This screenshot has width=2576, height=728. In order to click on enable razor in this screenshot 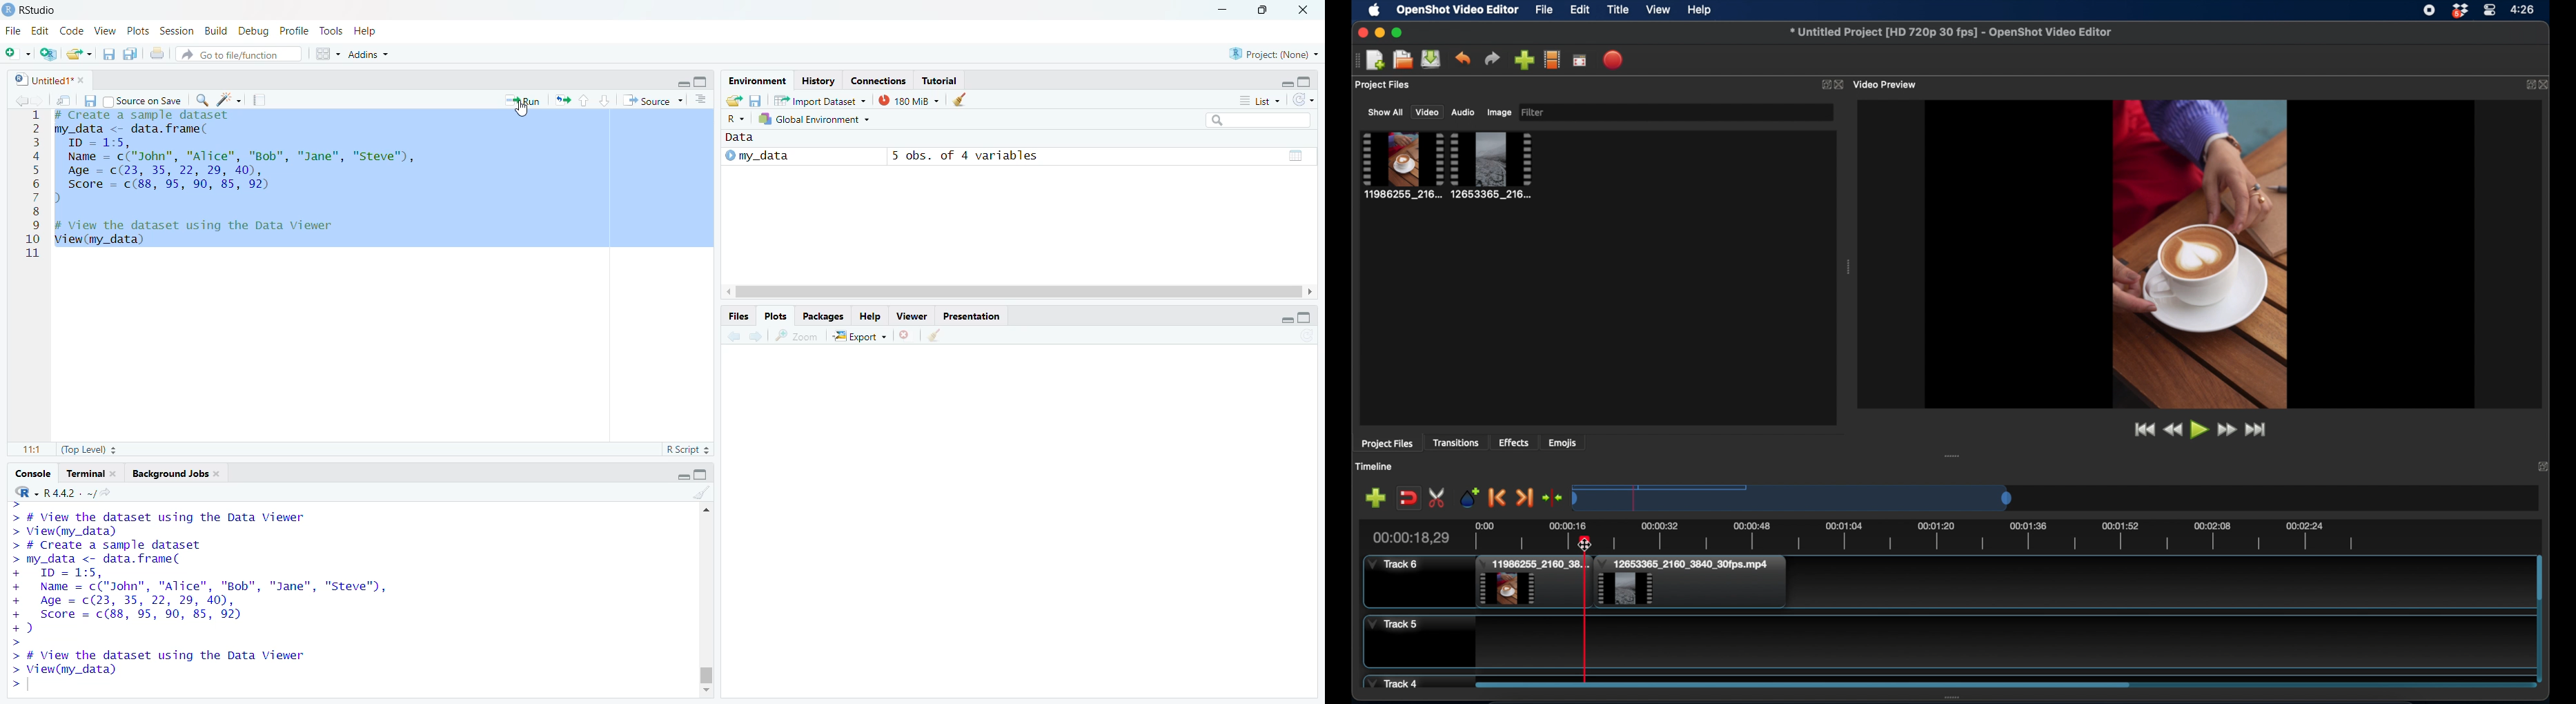, I will do `click(1438, 497)`.